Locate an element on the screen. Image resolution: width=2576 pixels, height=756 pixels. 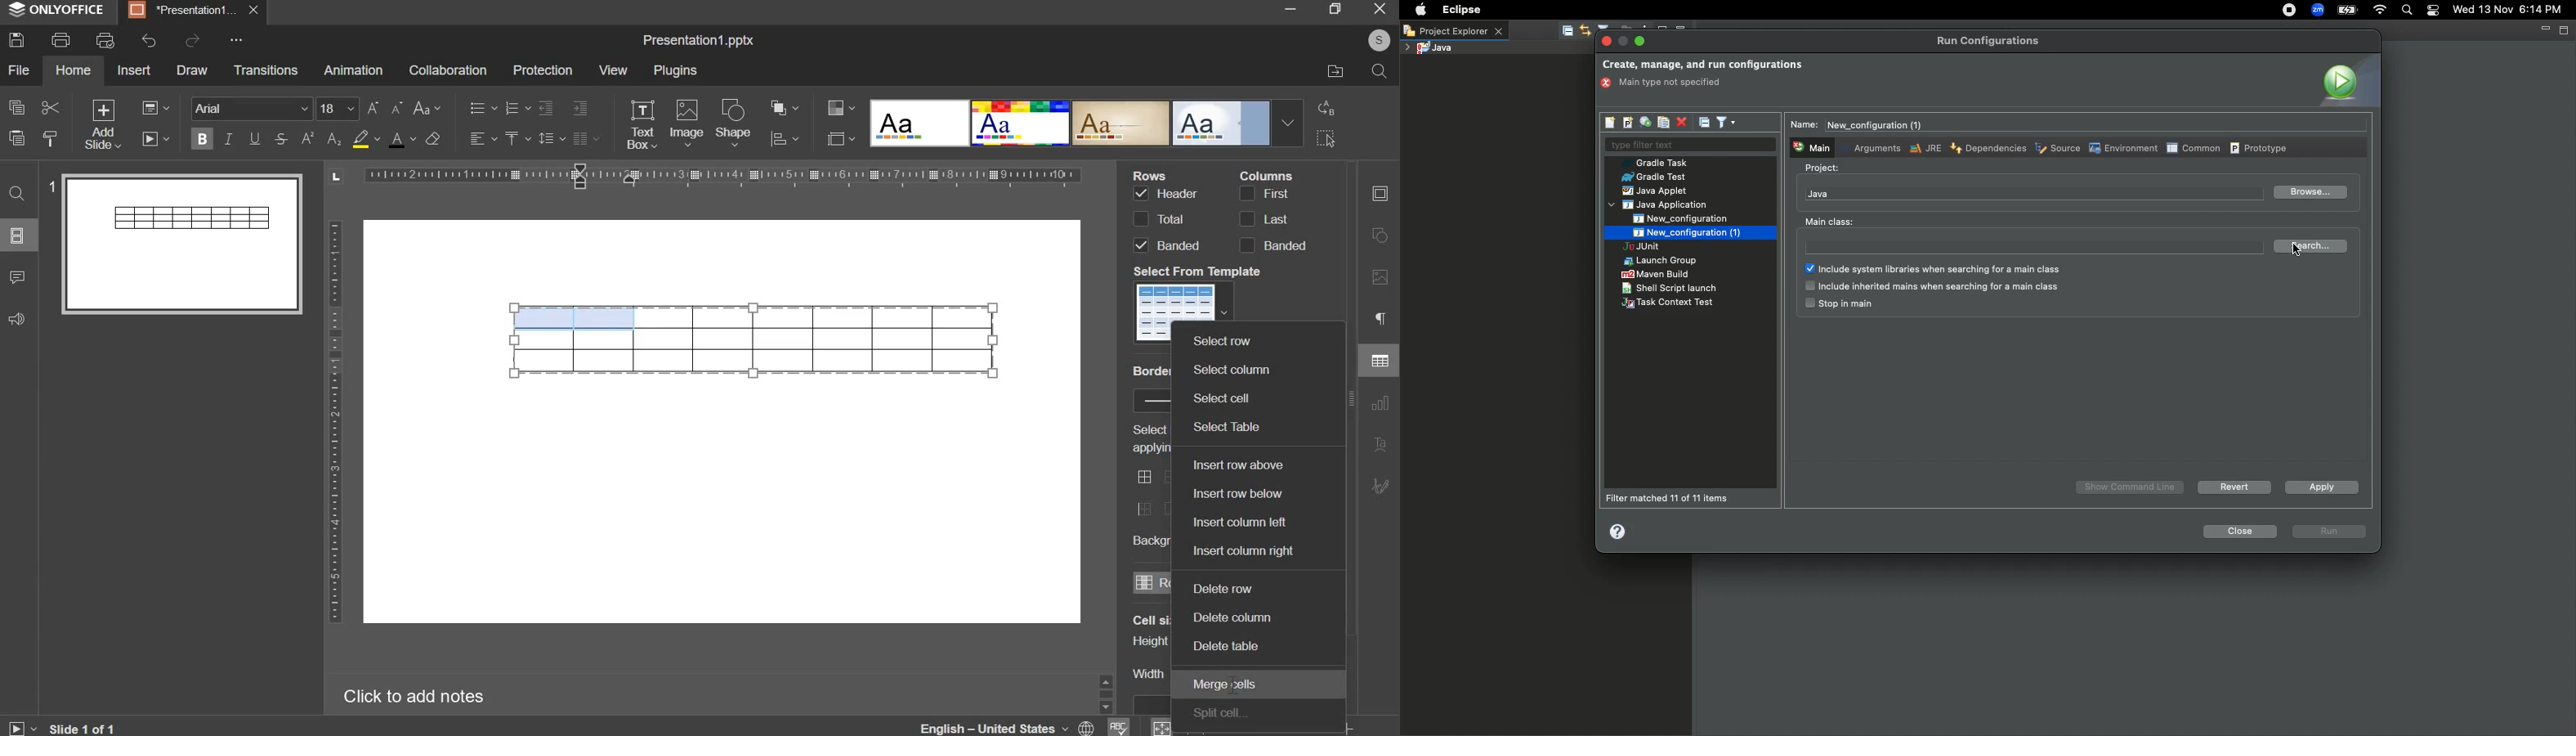
redo is located at coordinates (192, 40).